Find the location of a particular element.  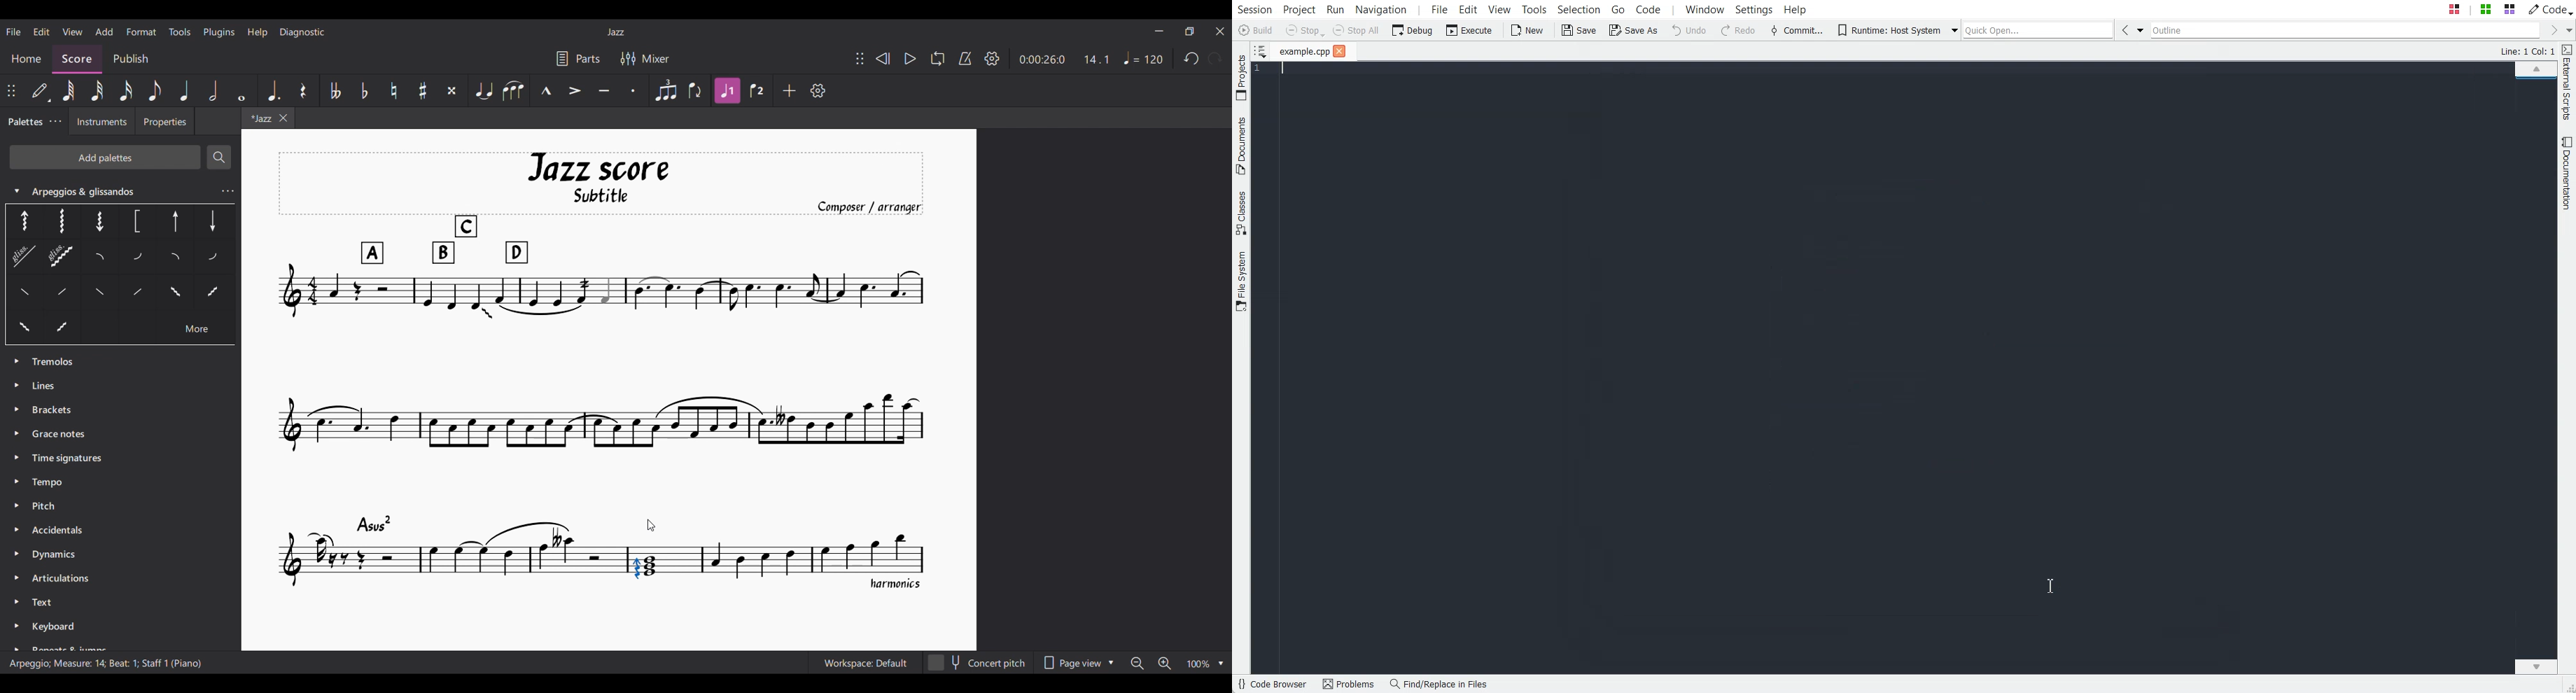

Accidentals is located at coordinates (57, 532).